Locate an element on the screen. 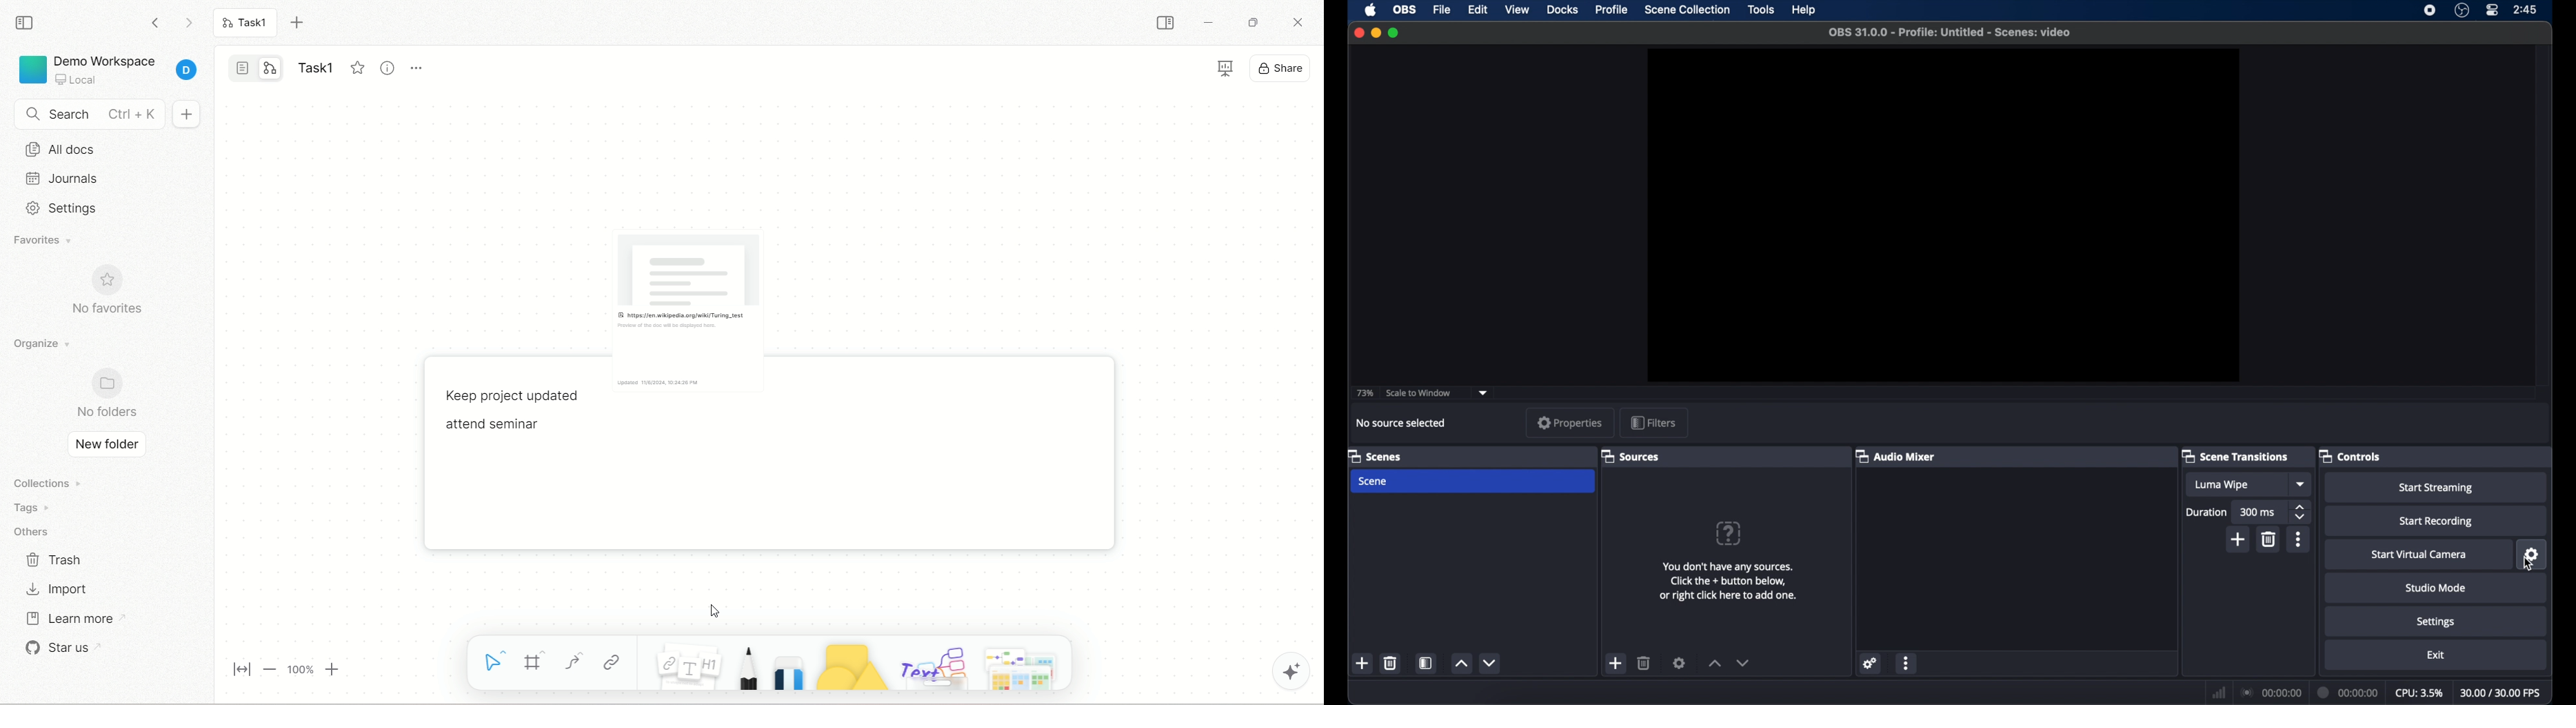  logo is located at coordinates (31, 69).